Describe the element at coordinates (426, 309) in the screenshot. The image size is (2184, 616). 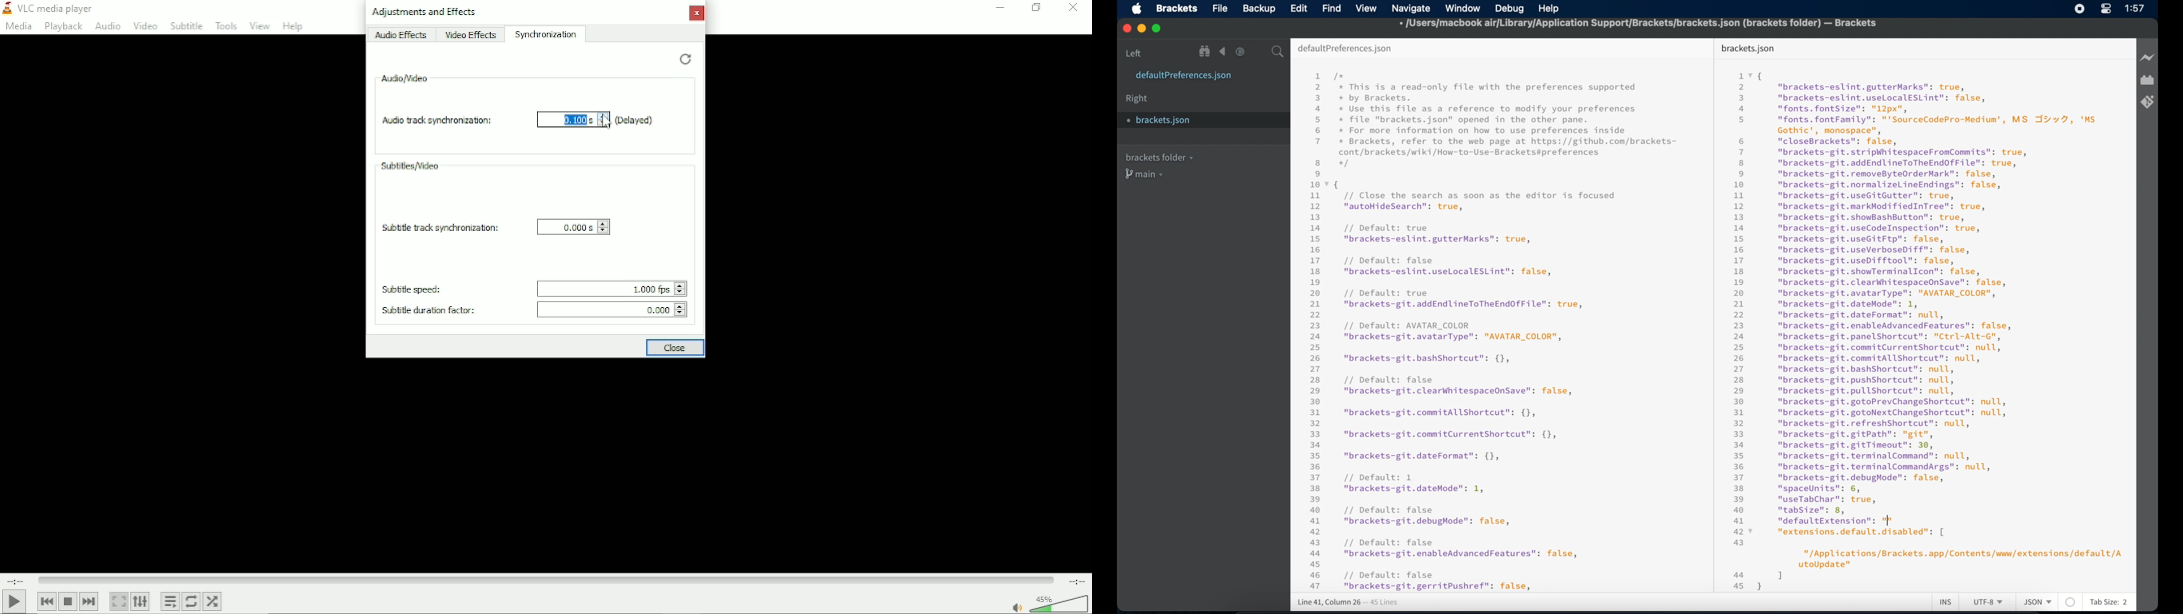
I see `Subtitle duration factor` at that location.